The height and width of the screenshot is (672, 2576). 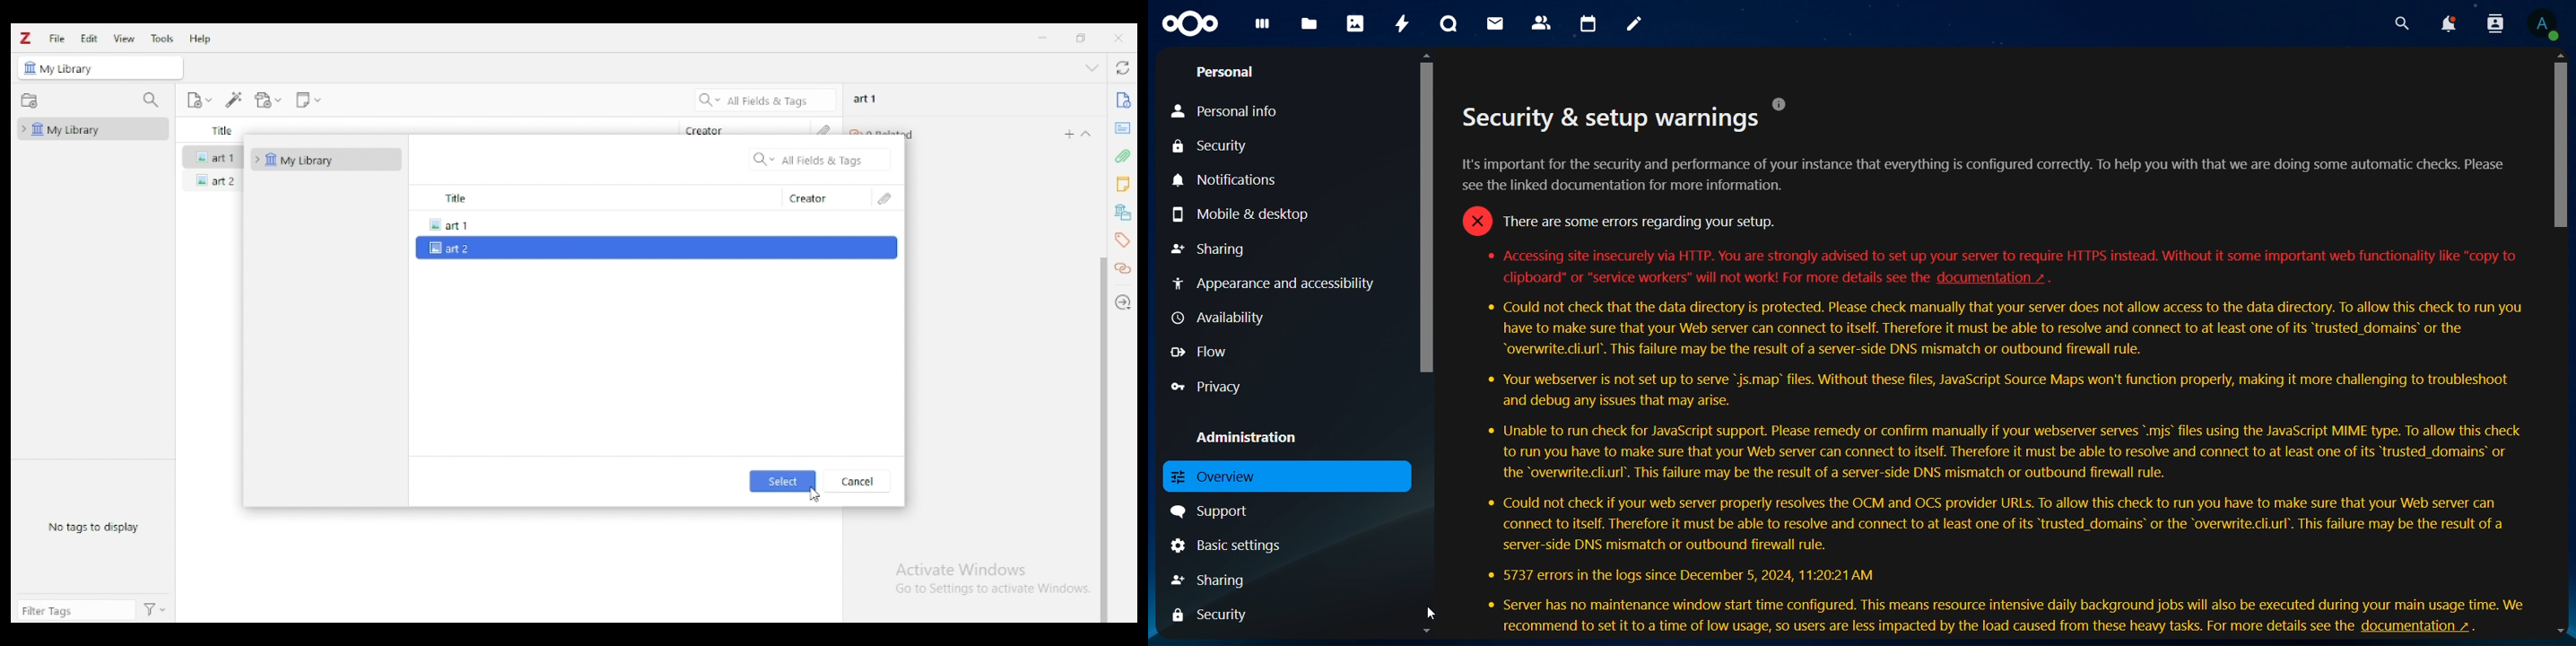 I want to click on activity, so click(x=1403, y=21).